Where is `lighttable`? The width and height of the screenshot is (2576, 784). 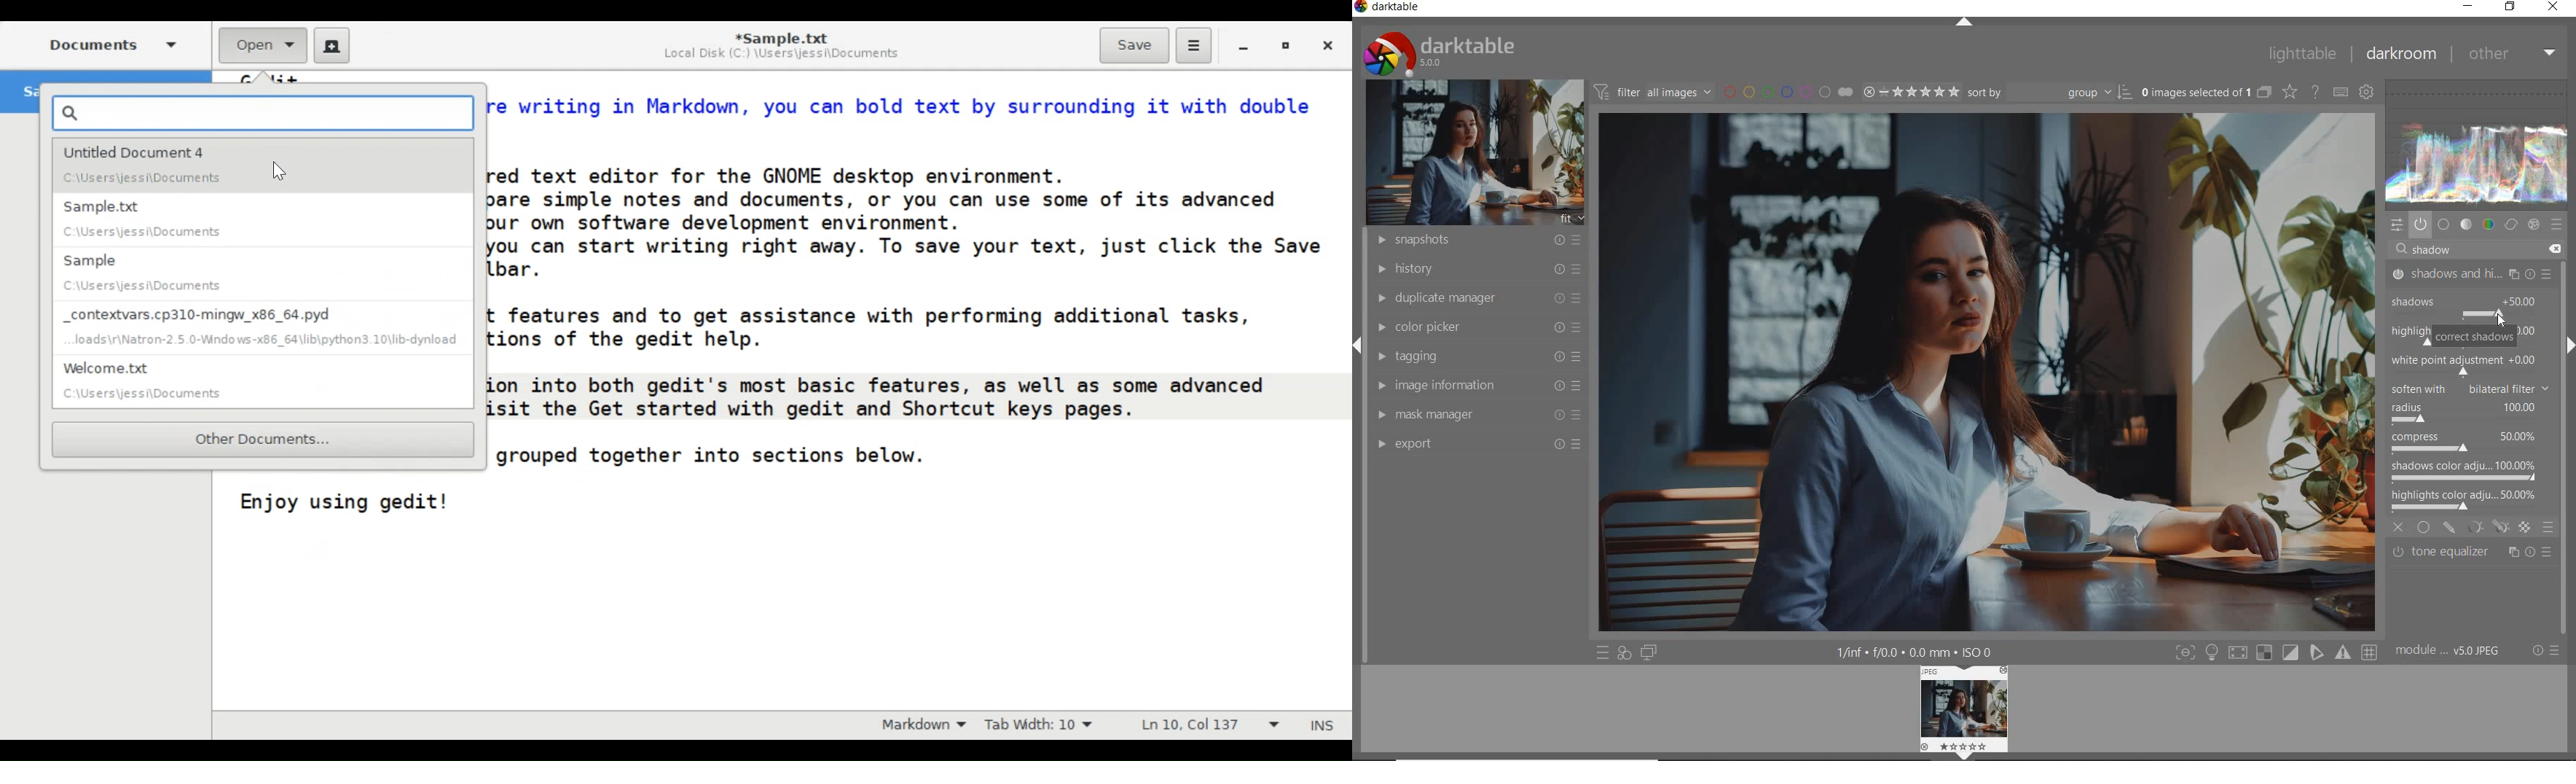 lighttable is located at coordinates (2301, 55).